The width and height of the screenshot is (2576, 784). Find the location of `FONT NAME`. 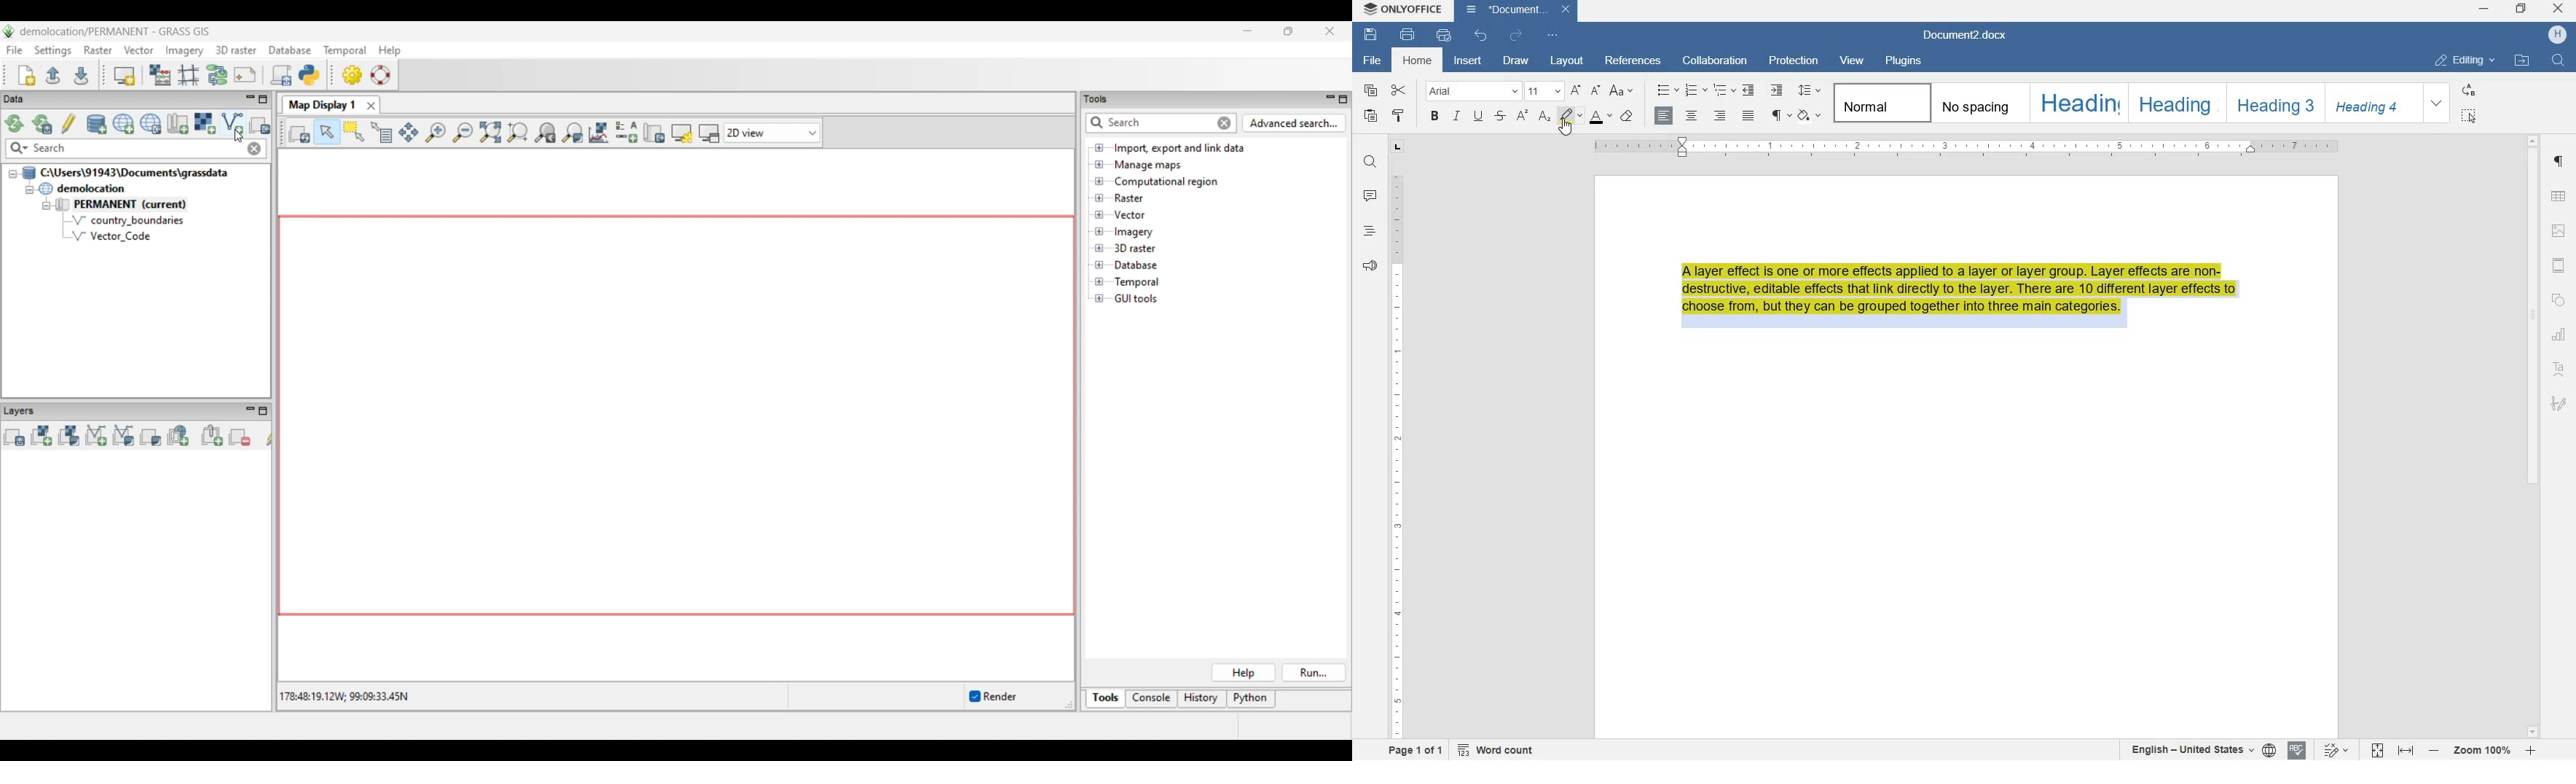

FONT NAME is located at coordinates (1469, 92).